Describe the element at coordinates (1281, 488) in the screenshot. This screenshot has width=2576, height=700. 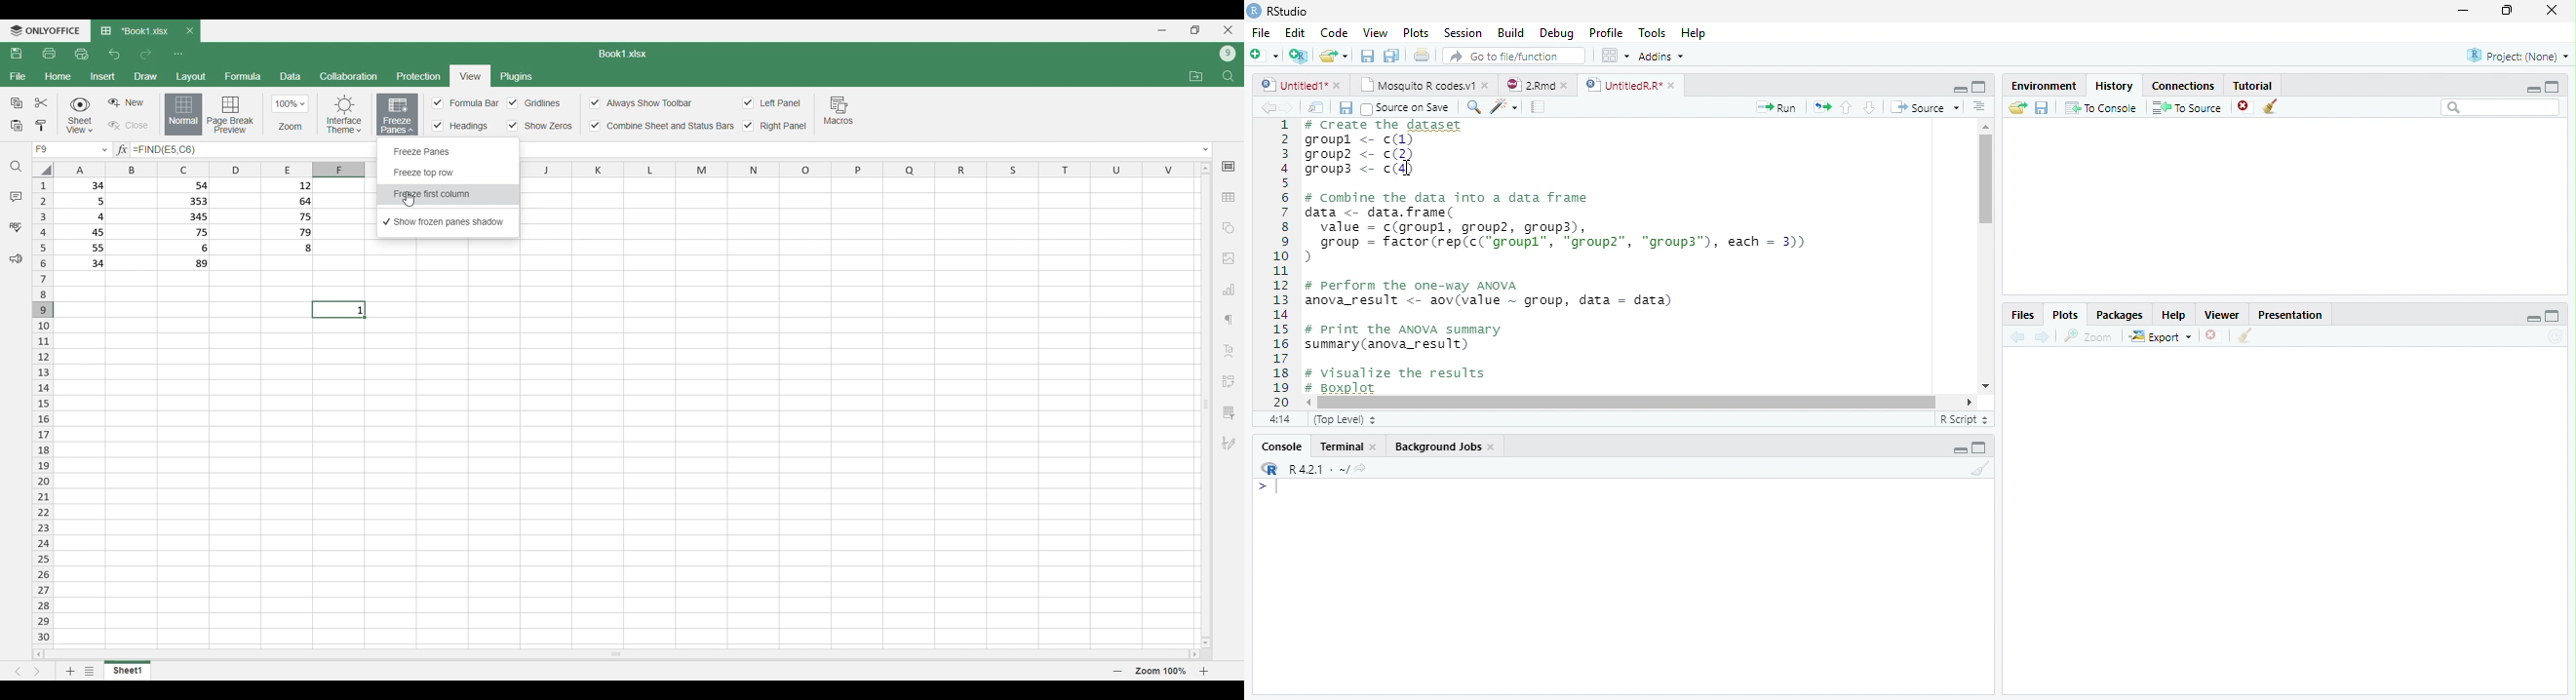
I see `Cursor` at that location.